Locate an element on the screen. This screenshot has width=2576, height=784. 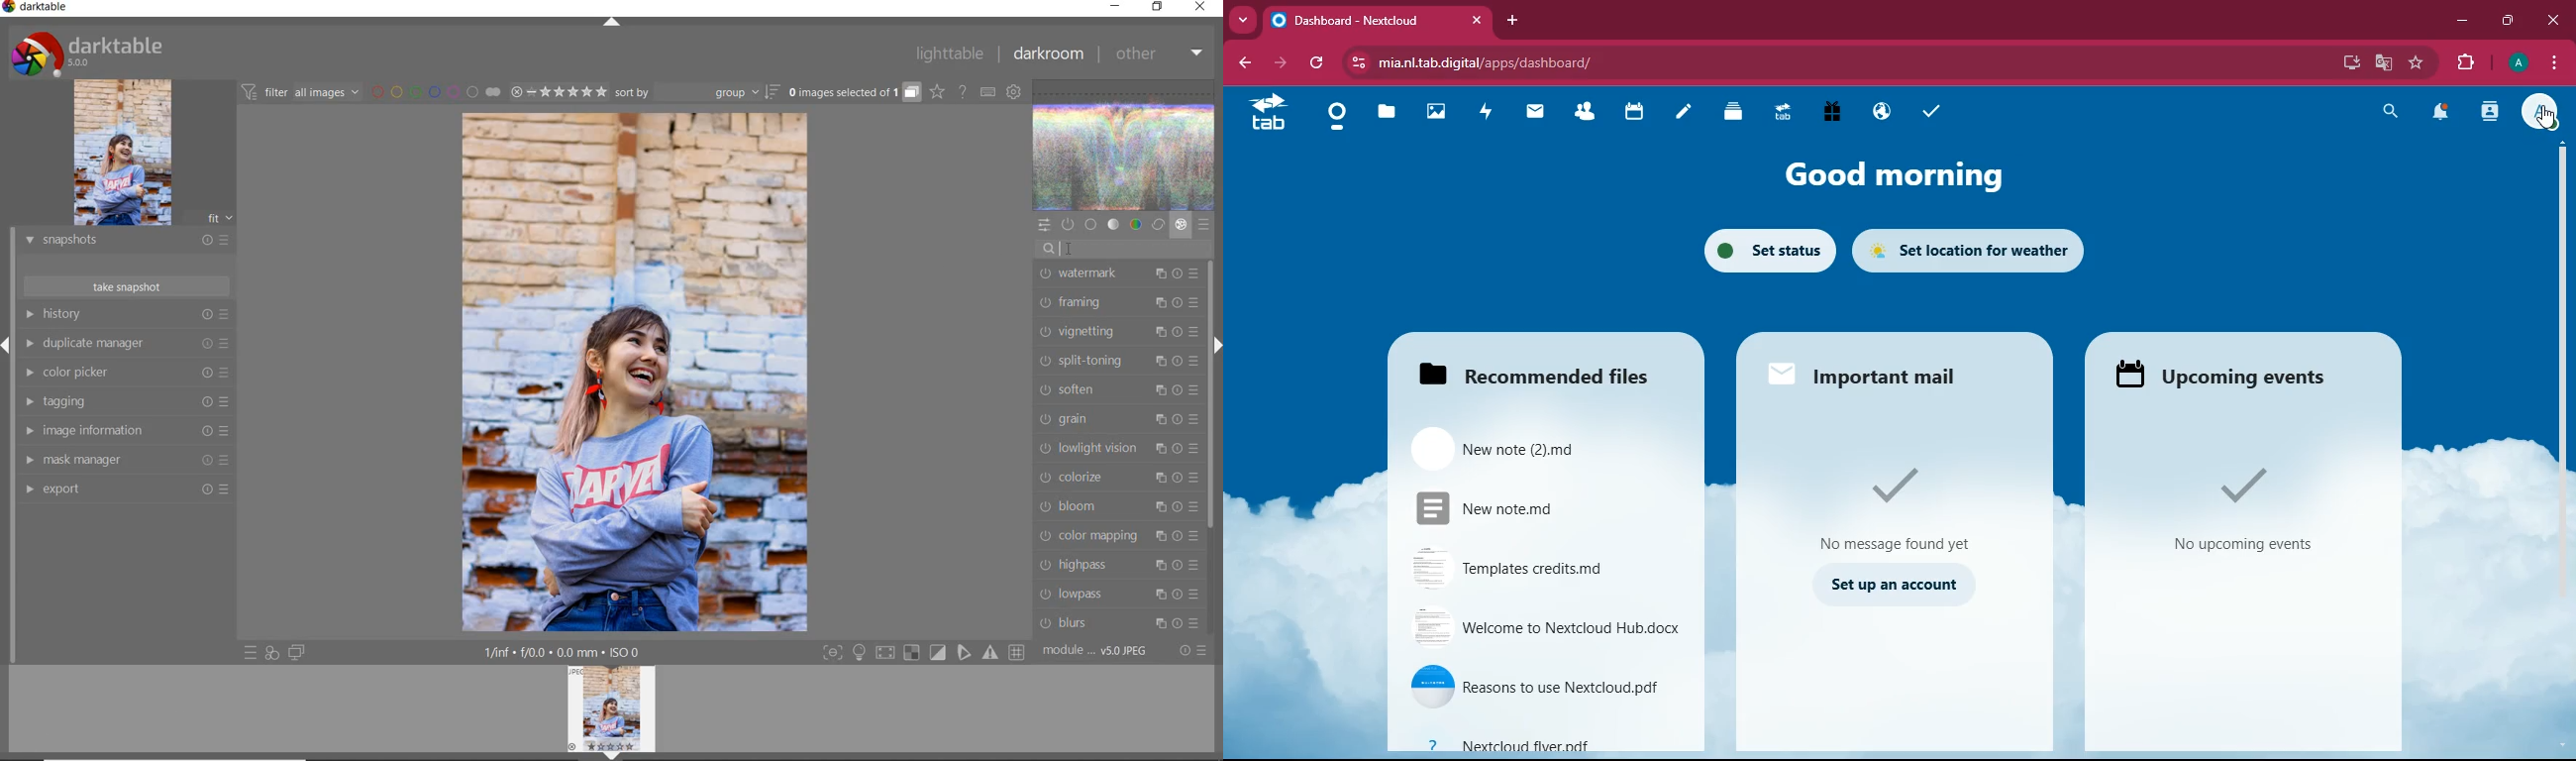
friends is located at coordinates (1587, 113).